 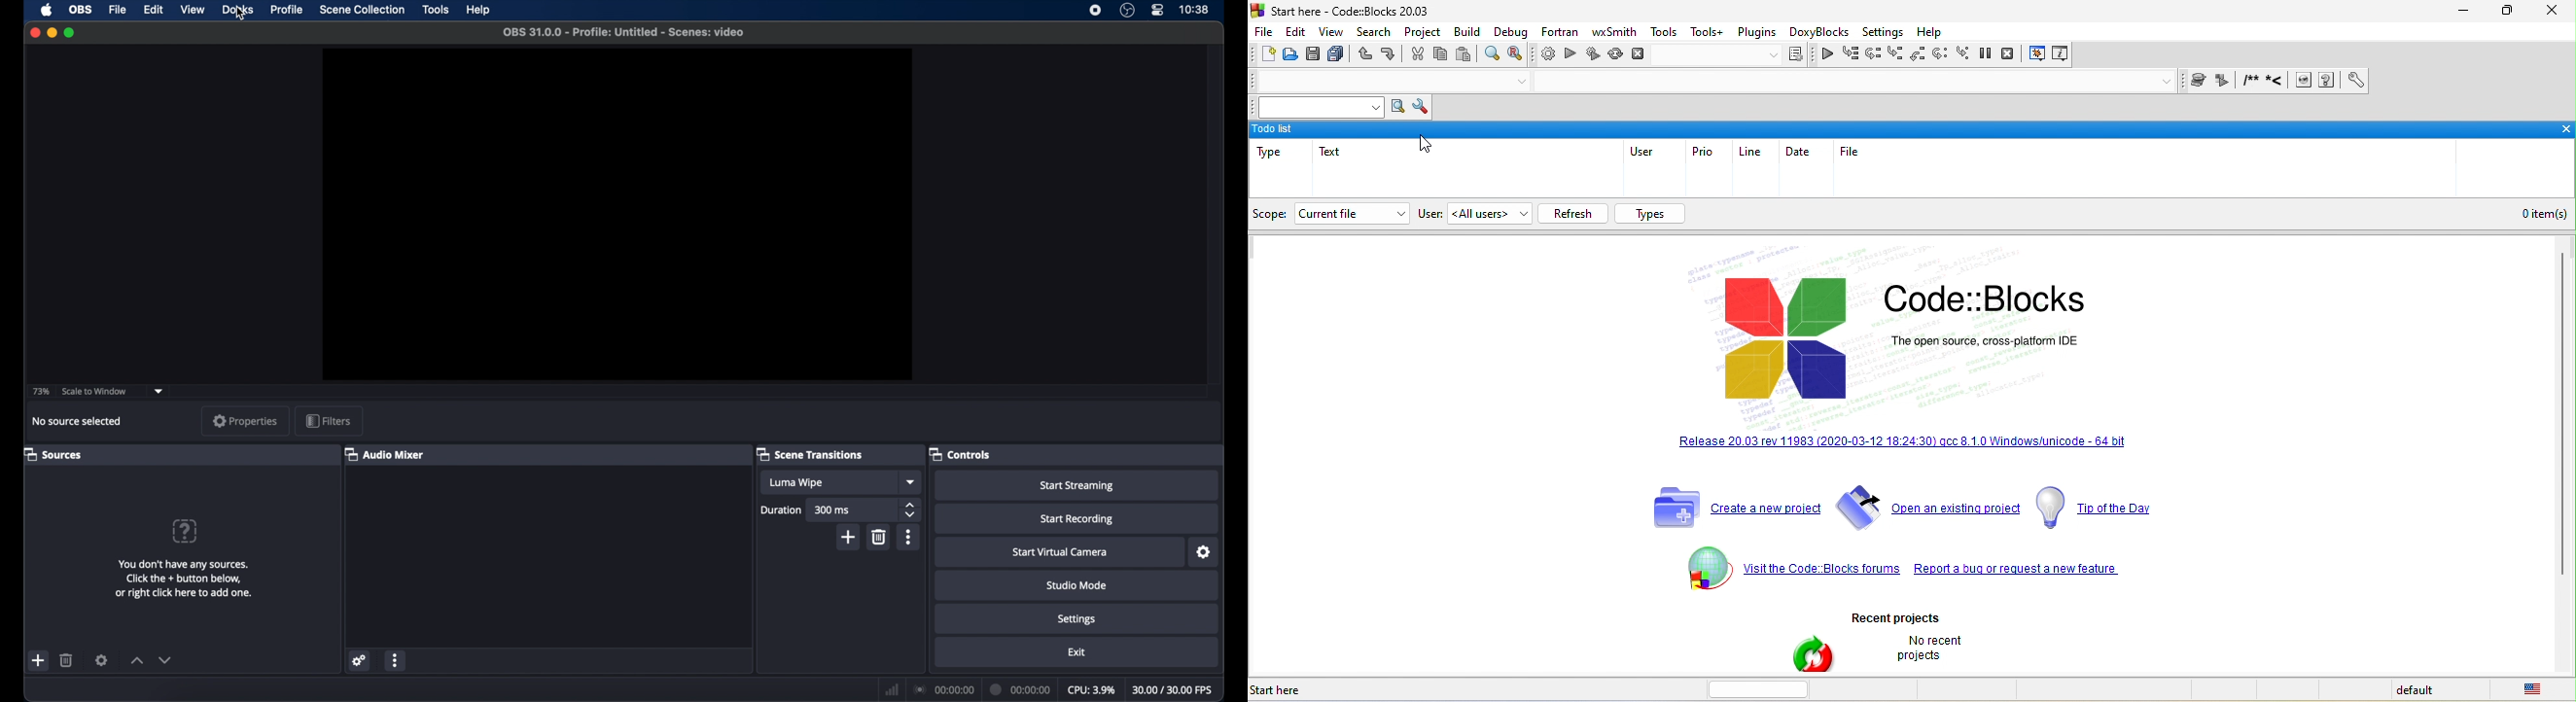 I want to click on minimize, so click(x=51, y=32).